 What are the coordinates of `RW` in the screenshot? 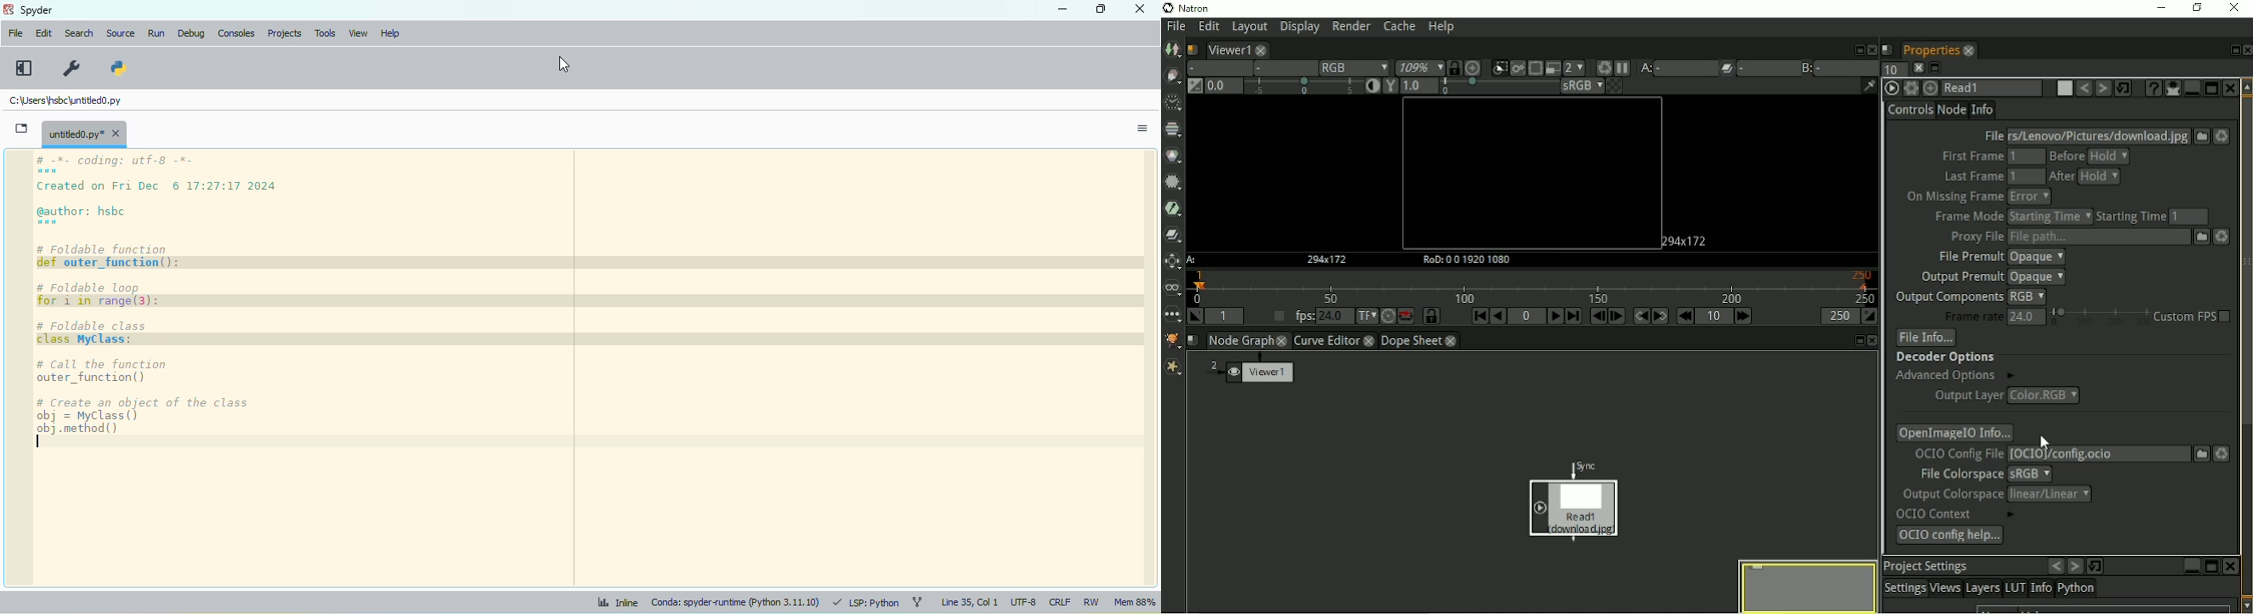 It's located at (1093, 602).